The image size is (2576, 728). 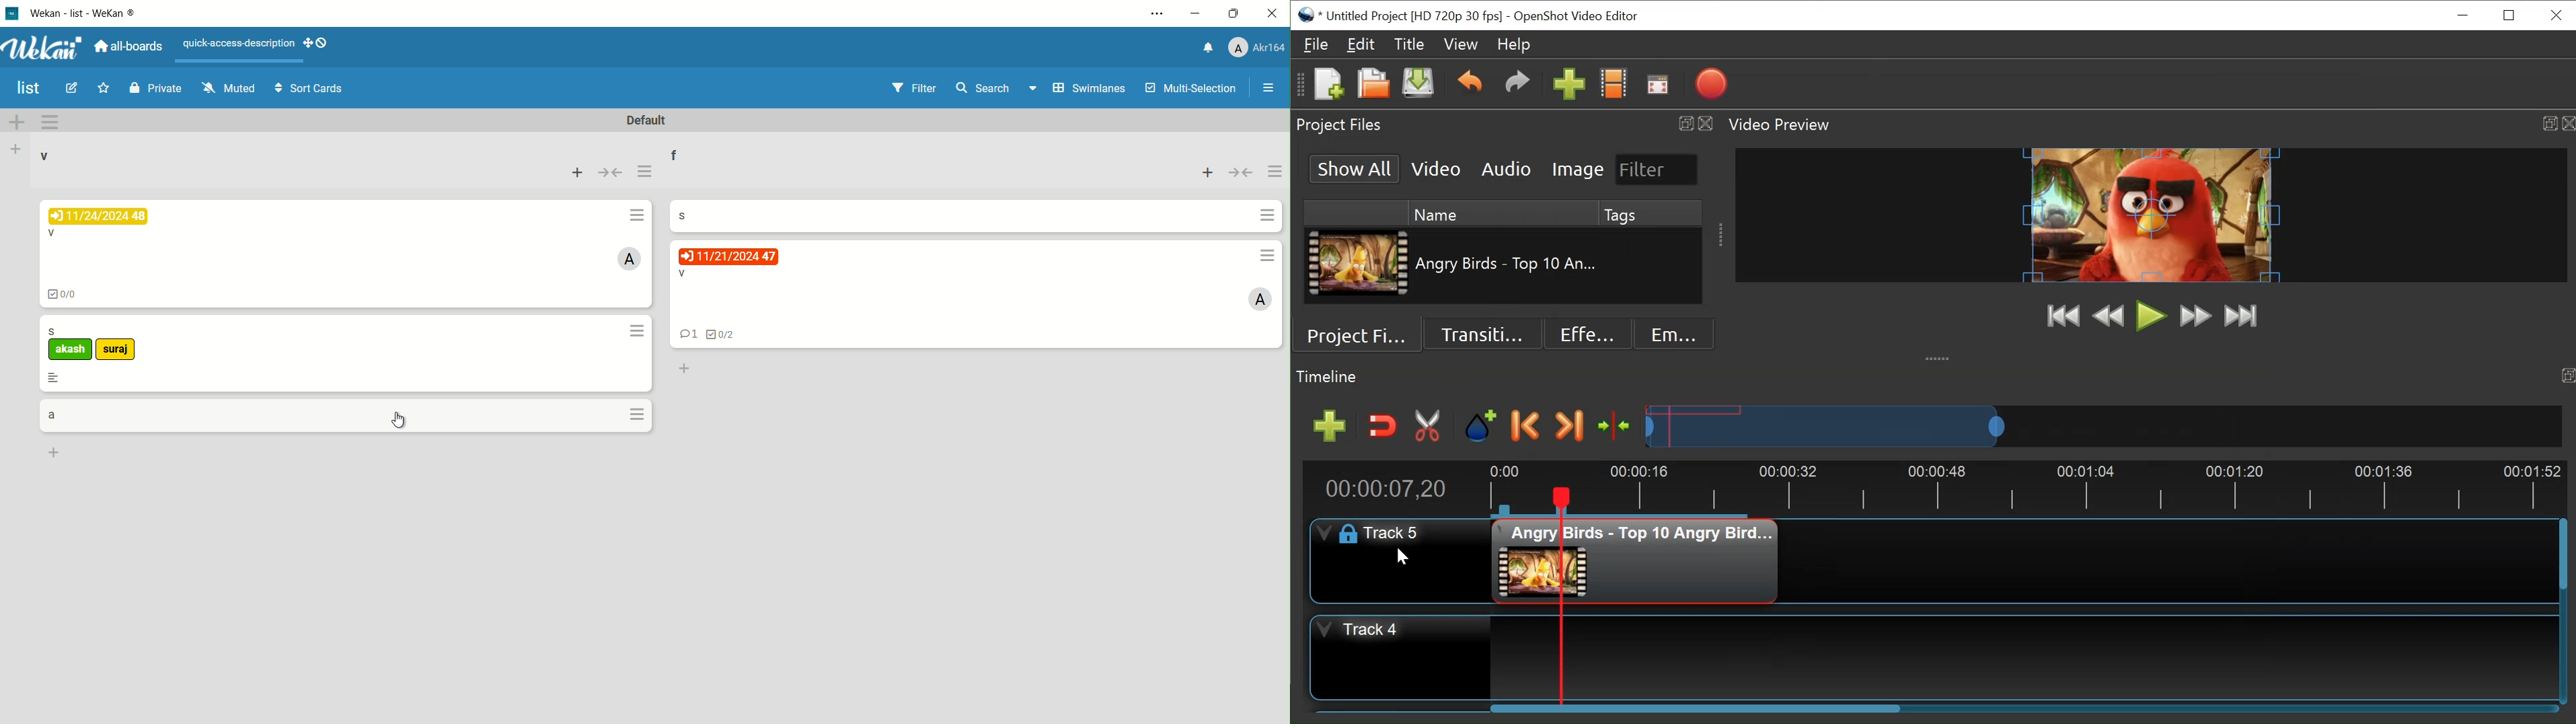 What do you see at coordinates (67, 296) in the screenshot?
I see `checklist` at bounding box center [67, 296].